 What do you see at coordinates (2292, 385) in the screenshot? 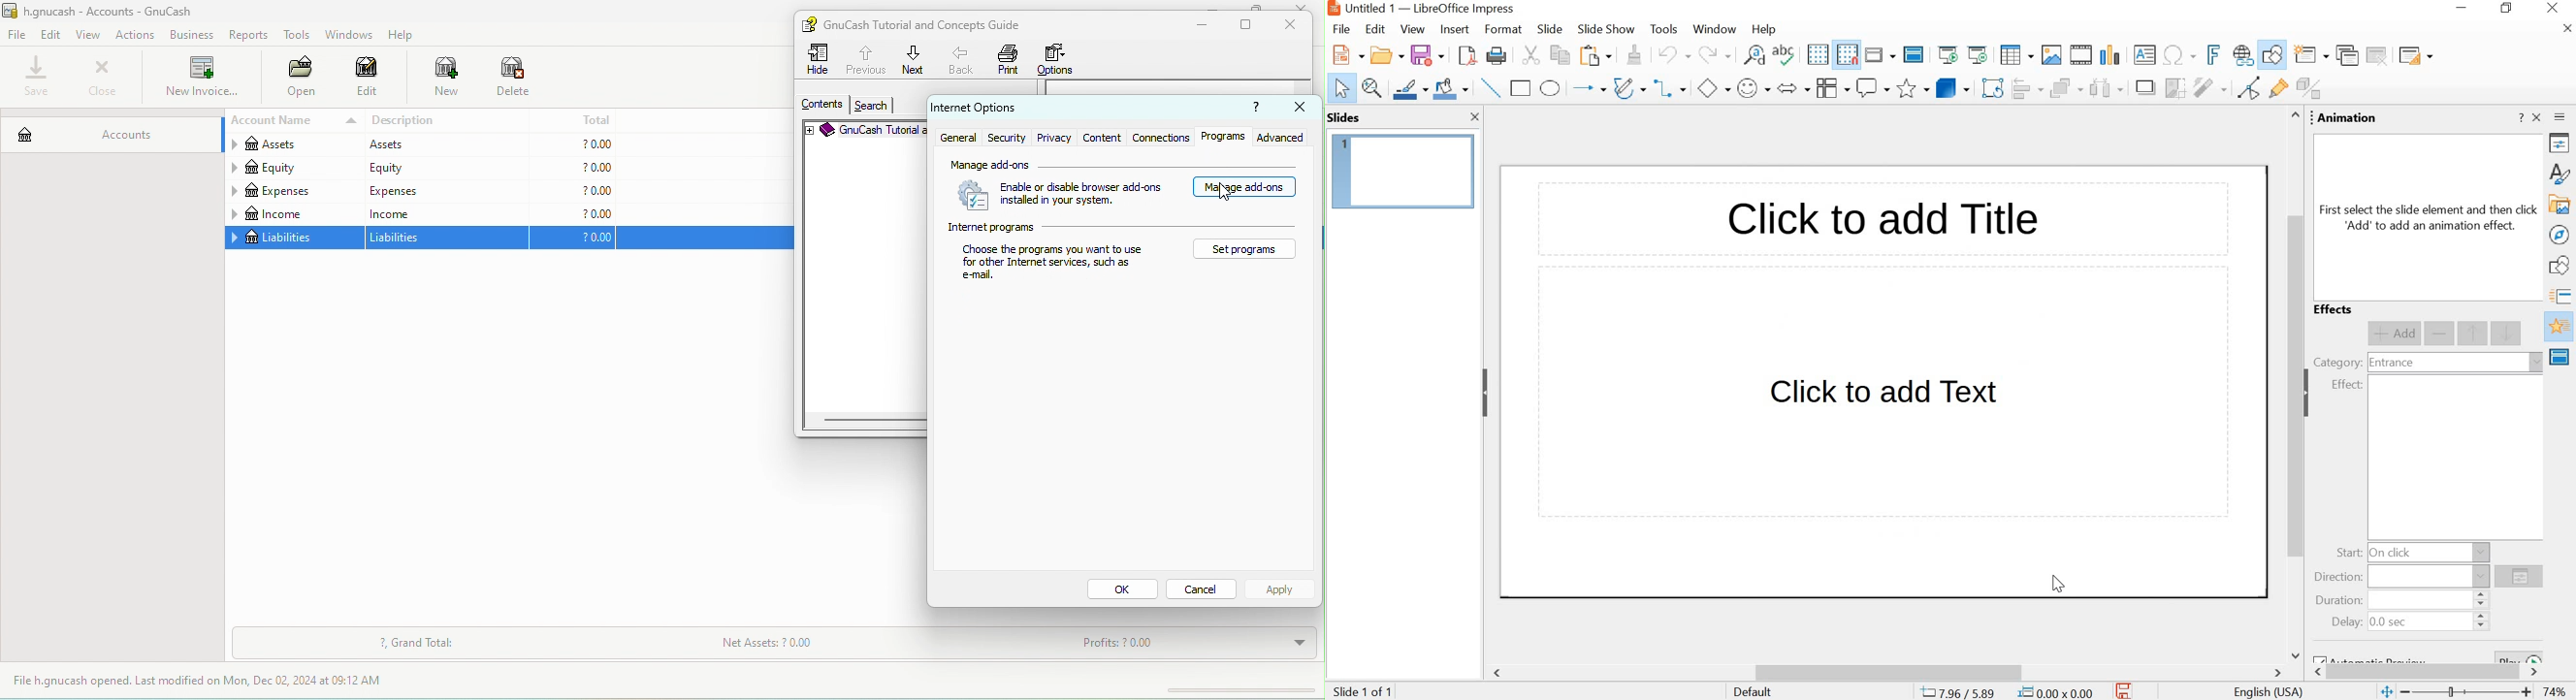
I see `scroll bar` at bounding box center [2292, 385].